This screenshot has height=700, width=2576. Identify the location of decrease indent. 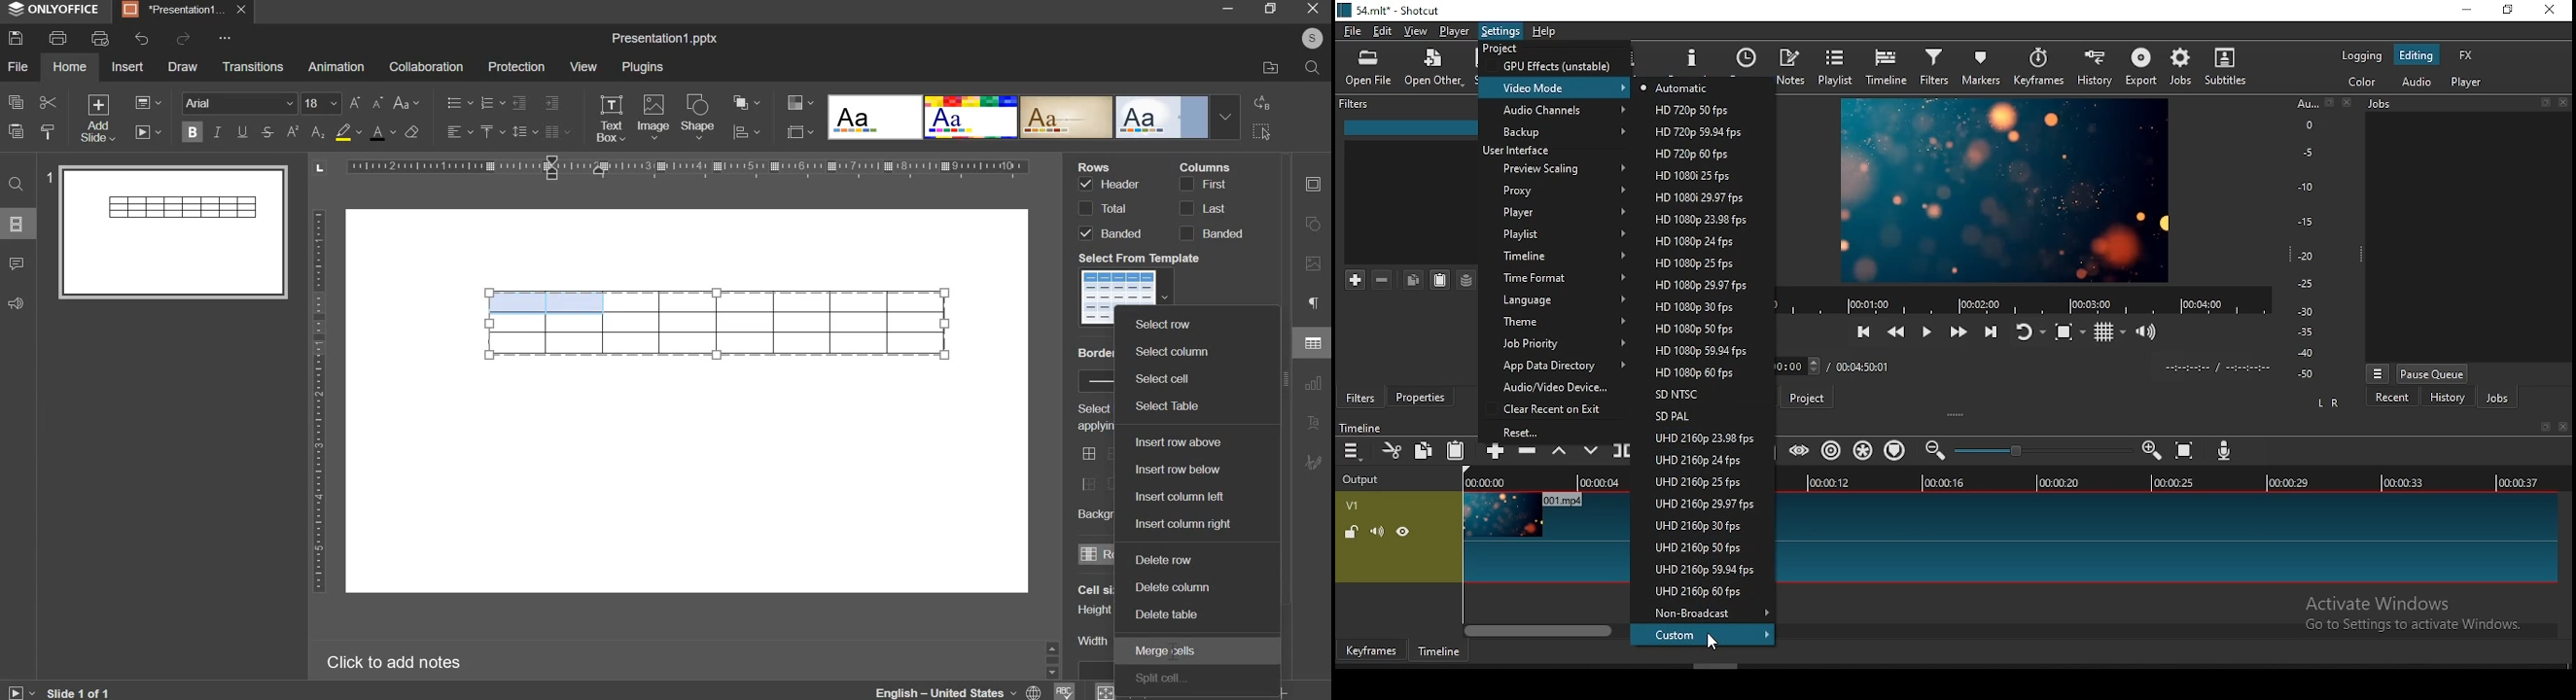
(519, 102).